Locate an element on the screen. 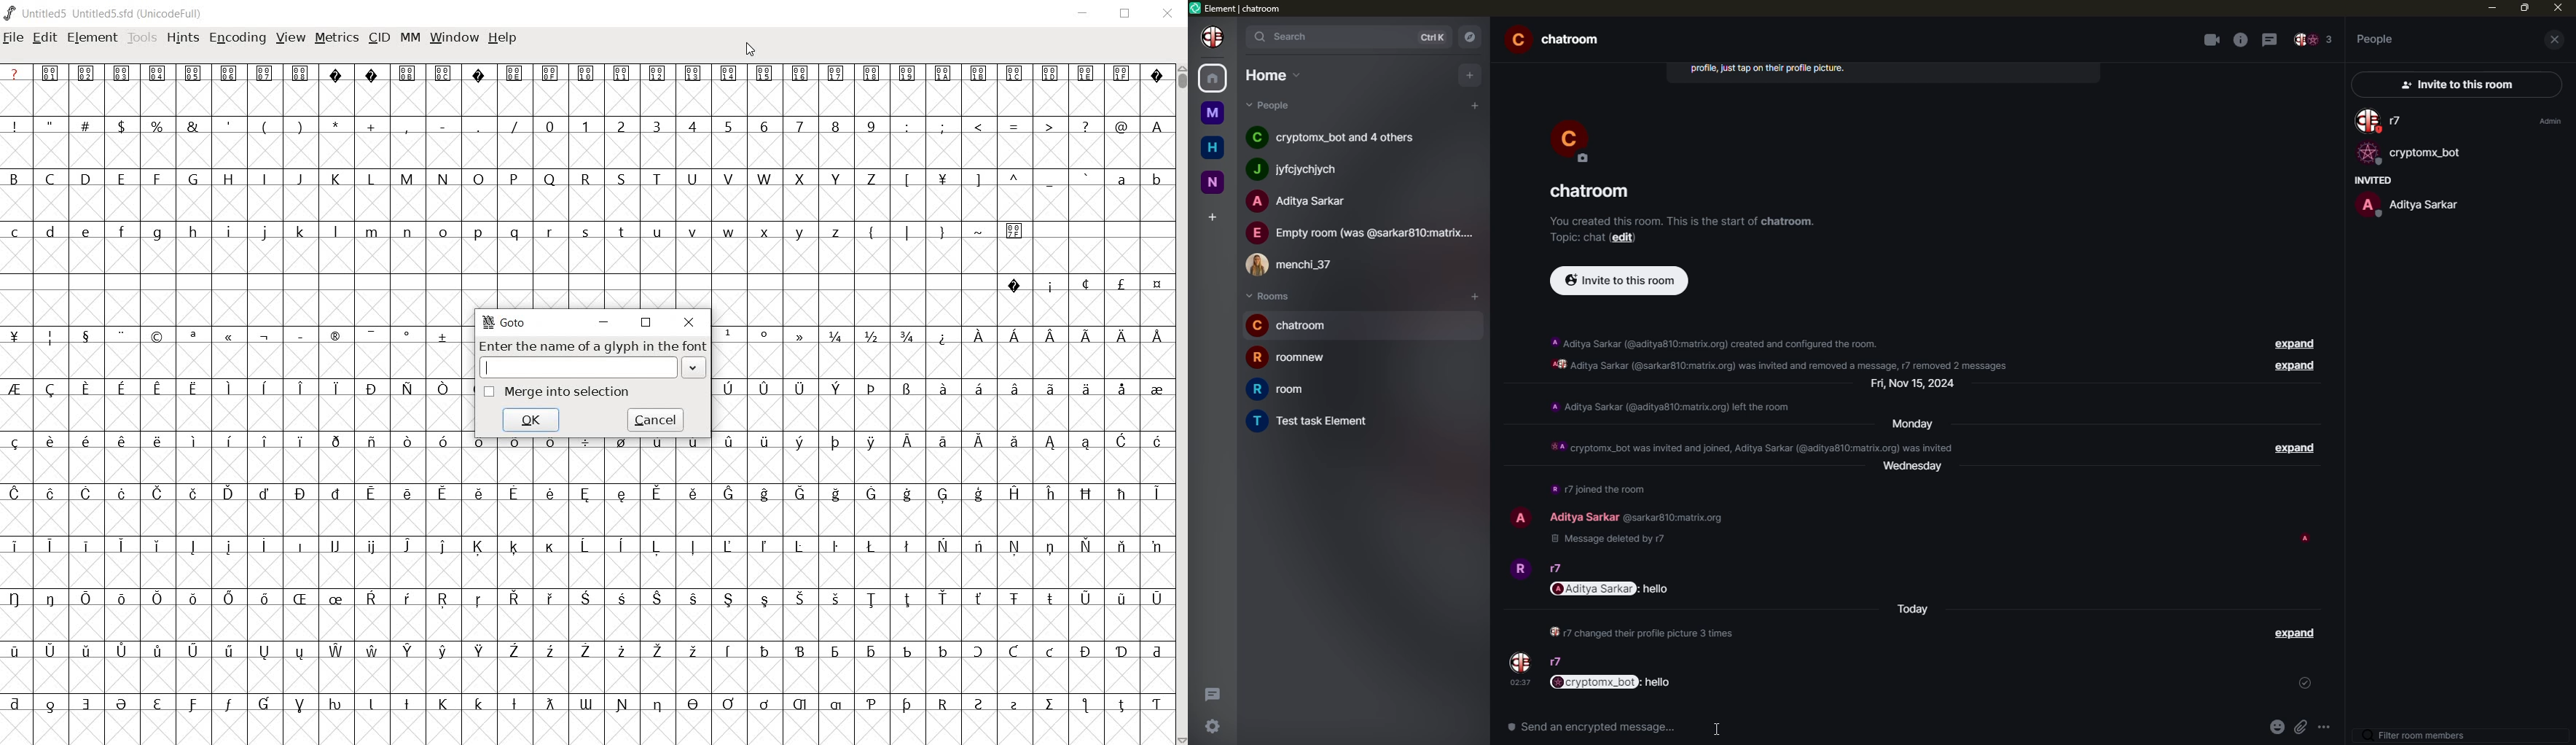  u is located at coordinates (657, 232).